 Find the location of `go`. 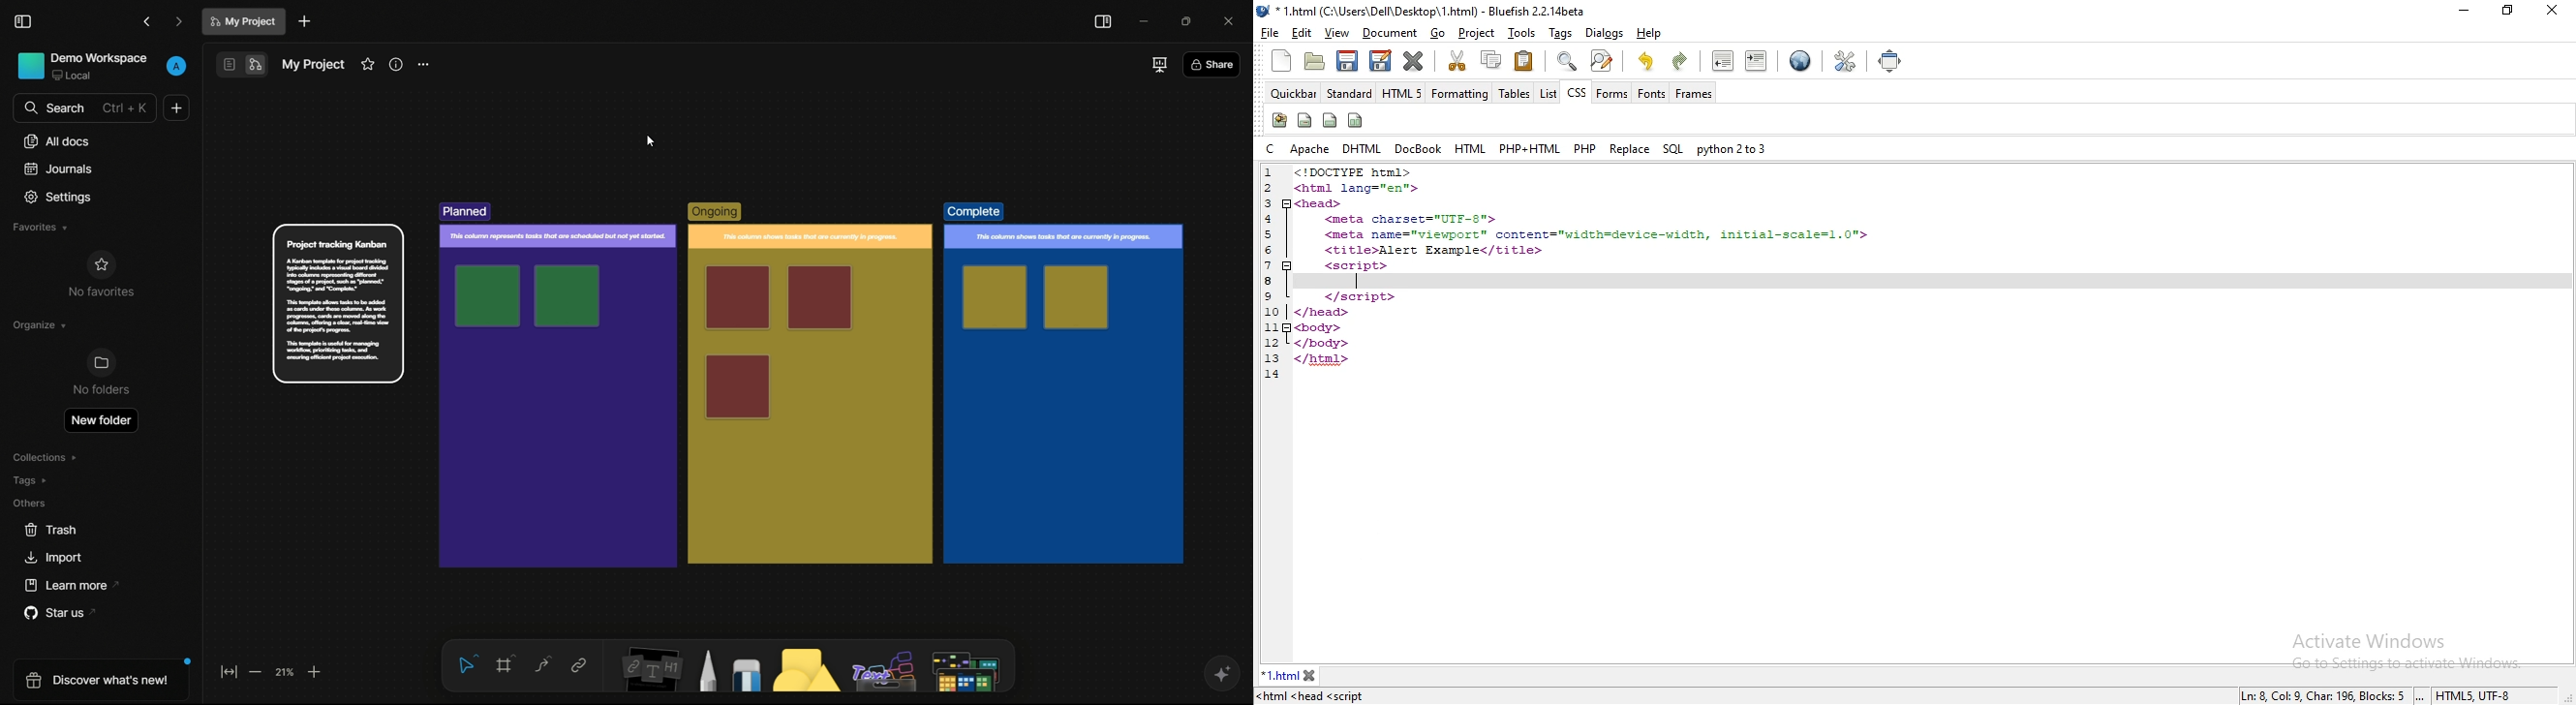

go is located at coordinates (1438, 34).